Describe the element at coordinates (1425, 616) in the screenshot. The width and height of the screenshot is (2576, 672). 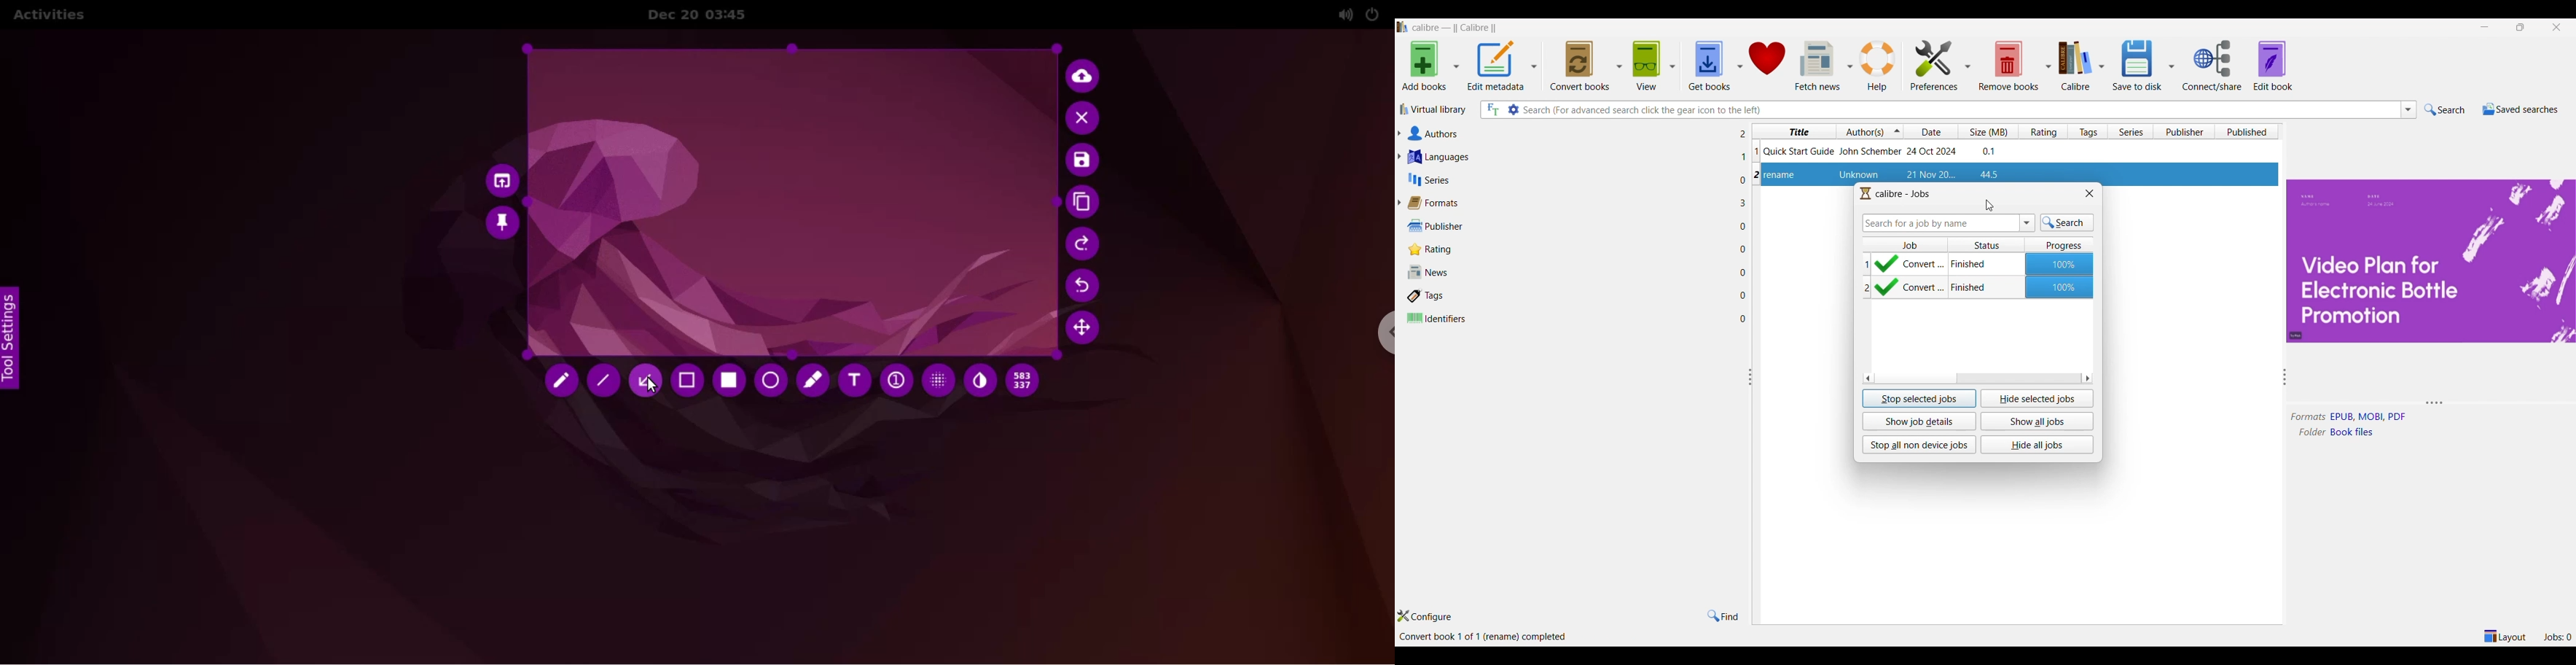
I see `Configure` at that location.